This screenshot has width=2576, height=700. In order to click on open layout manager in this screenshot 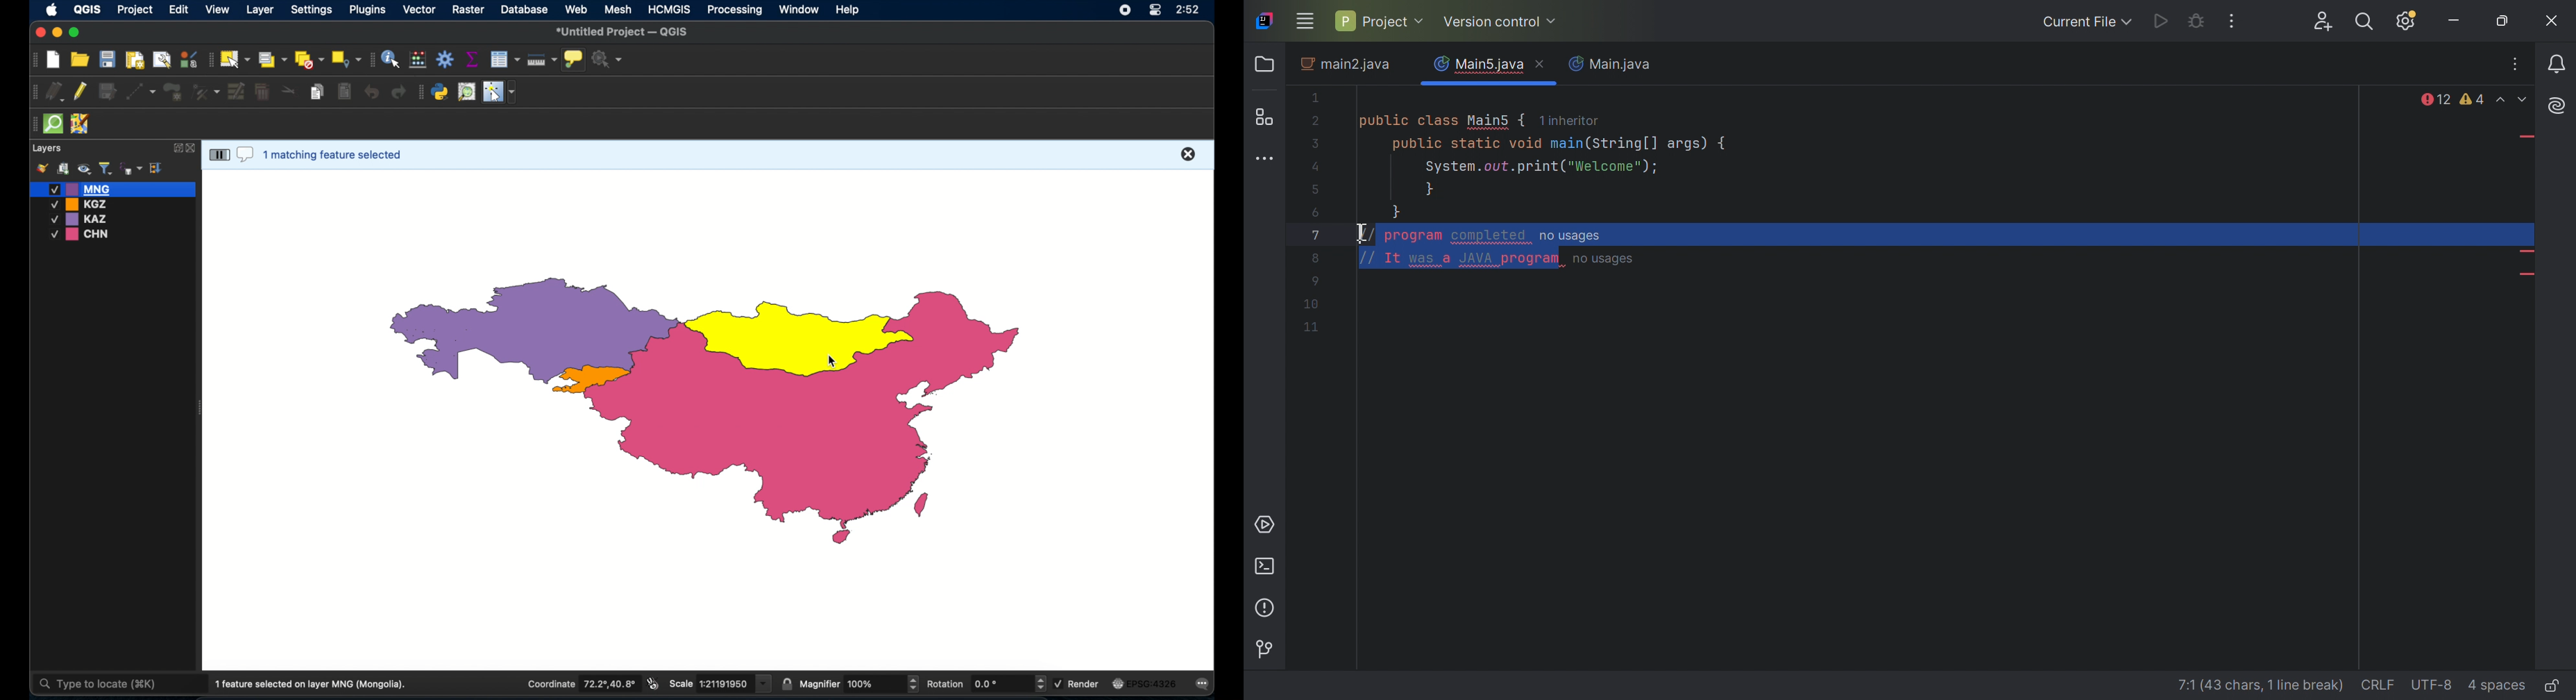, I will do `click(161, 59)`.